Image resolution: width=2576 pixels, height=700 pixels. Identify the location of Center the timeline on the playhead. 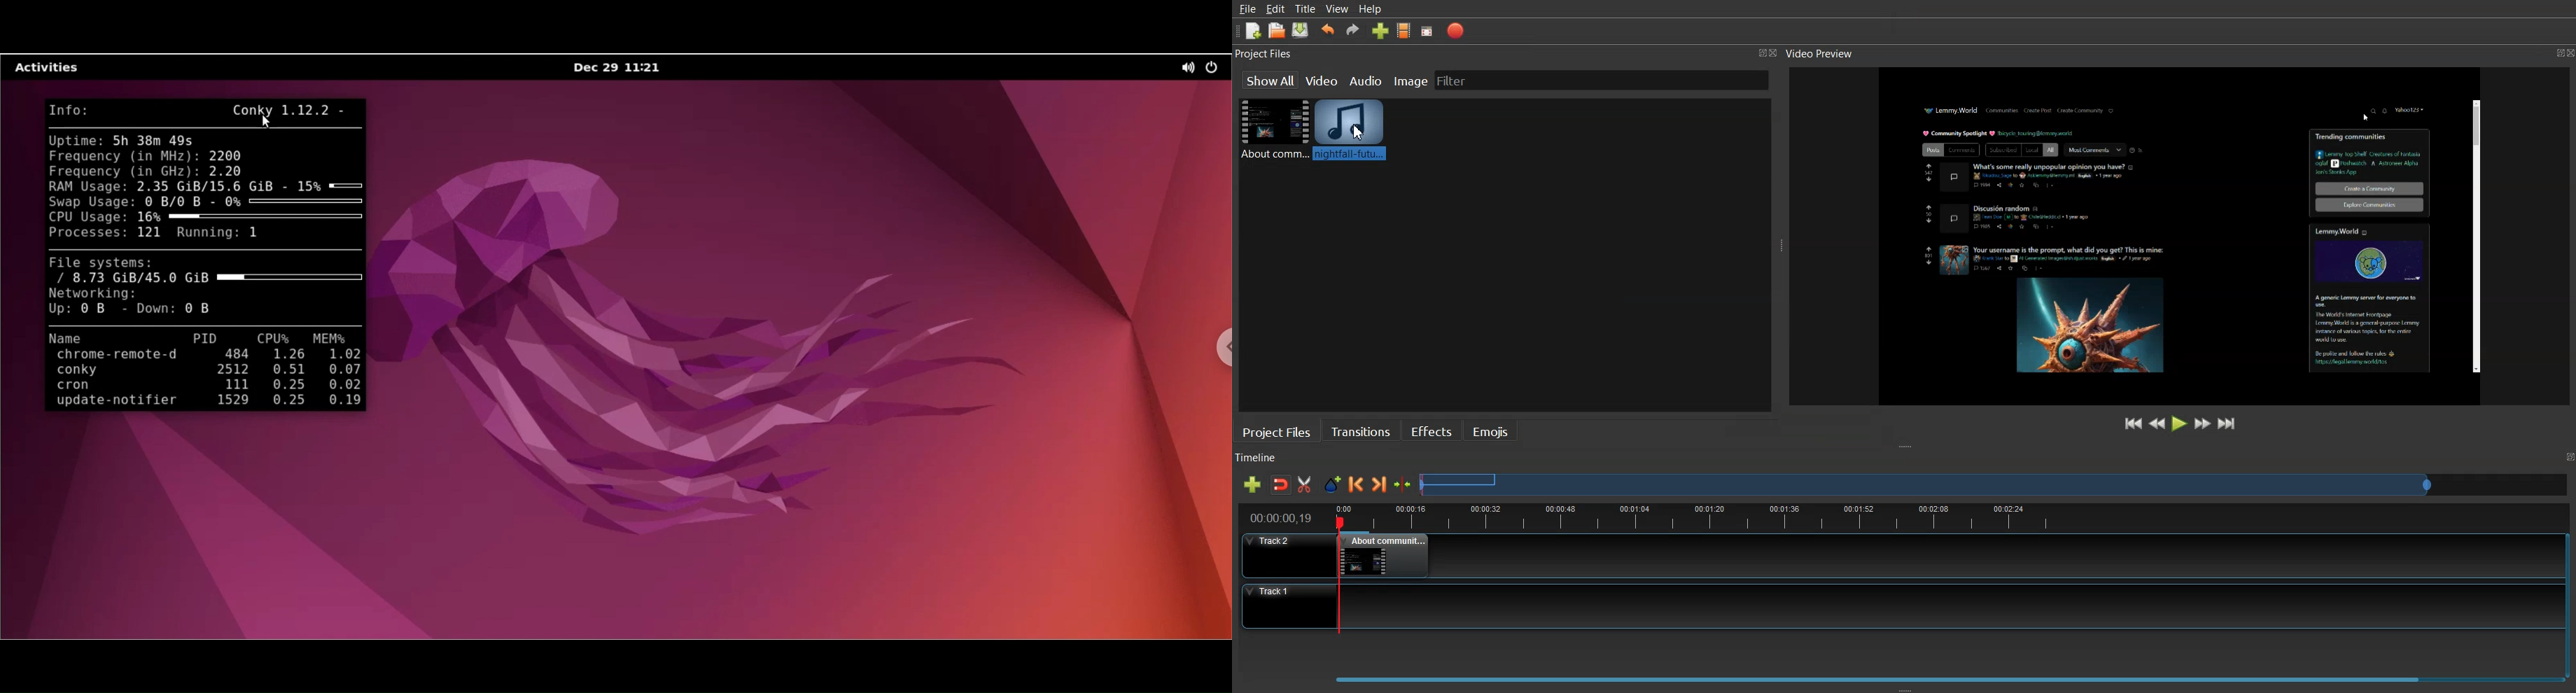
(1404, 484).